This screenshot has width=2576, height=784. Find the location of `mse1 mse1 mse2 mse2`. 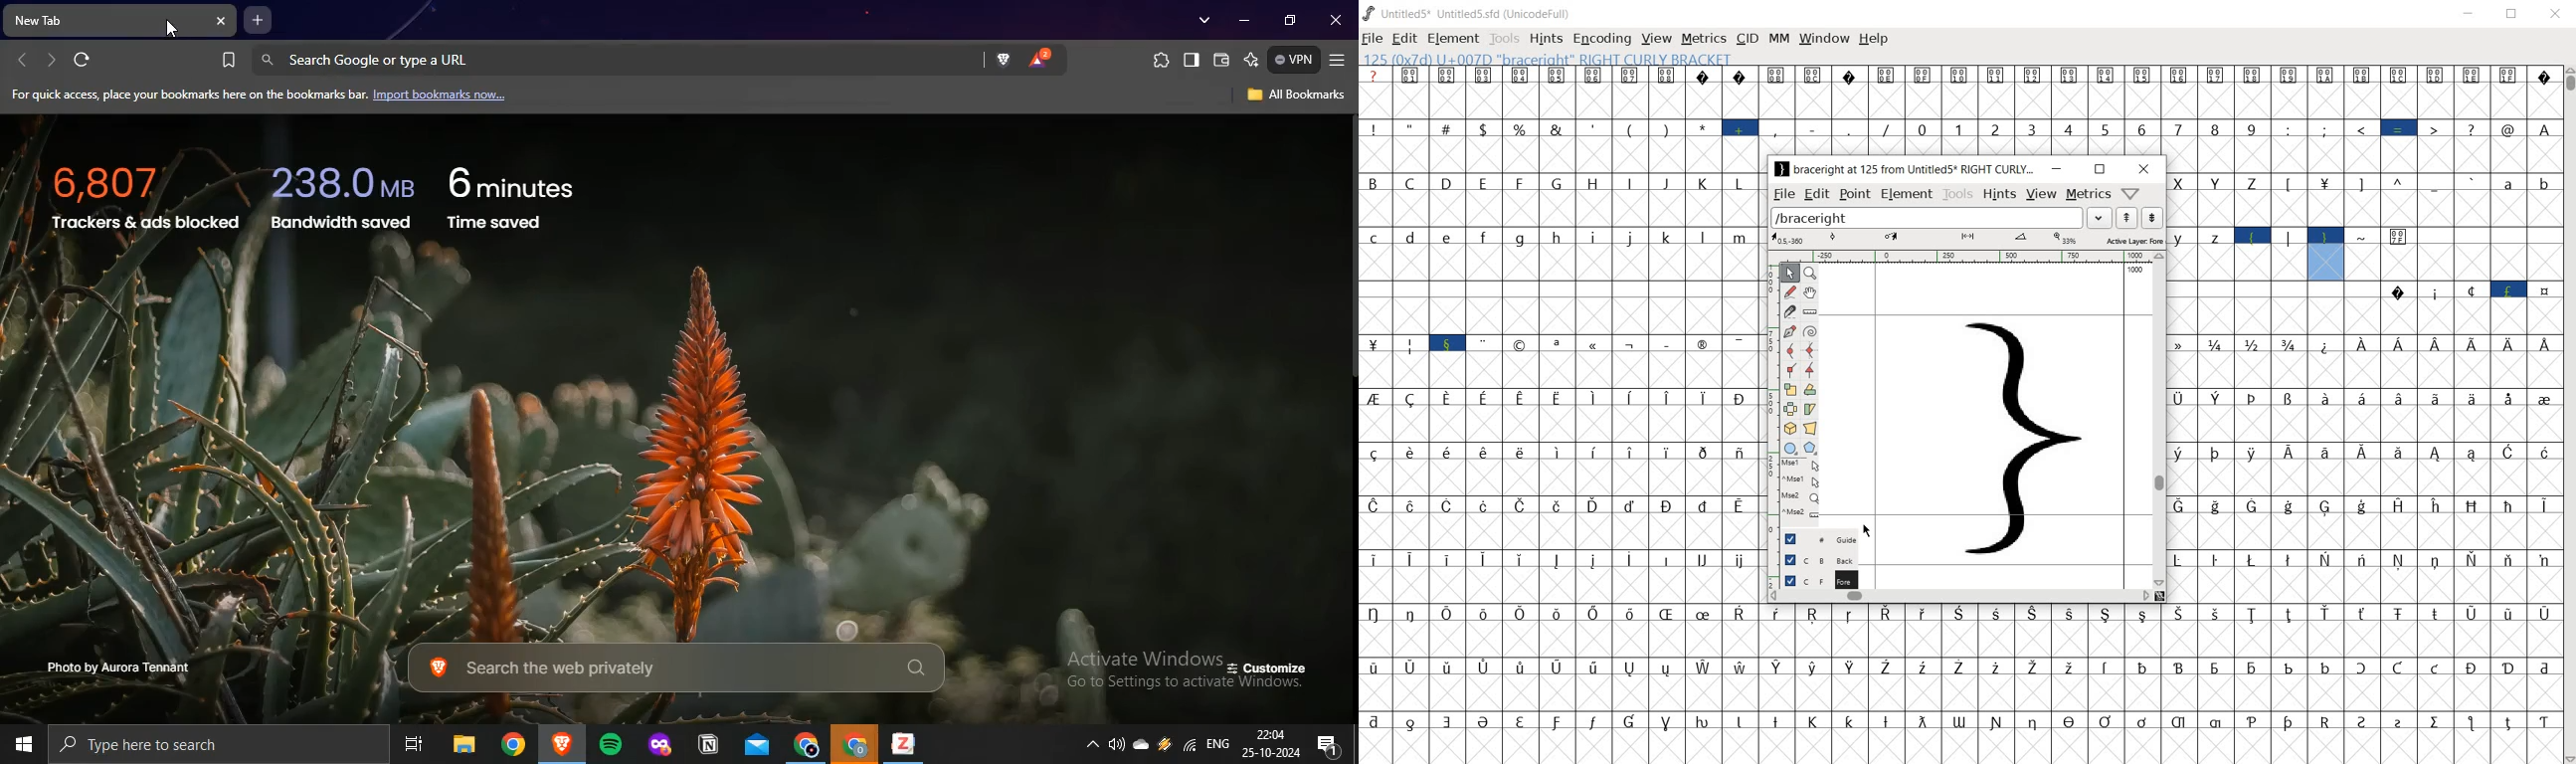

mse1 mse1 mse2 mse2 is located at coordinates (1796, 490).